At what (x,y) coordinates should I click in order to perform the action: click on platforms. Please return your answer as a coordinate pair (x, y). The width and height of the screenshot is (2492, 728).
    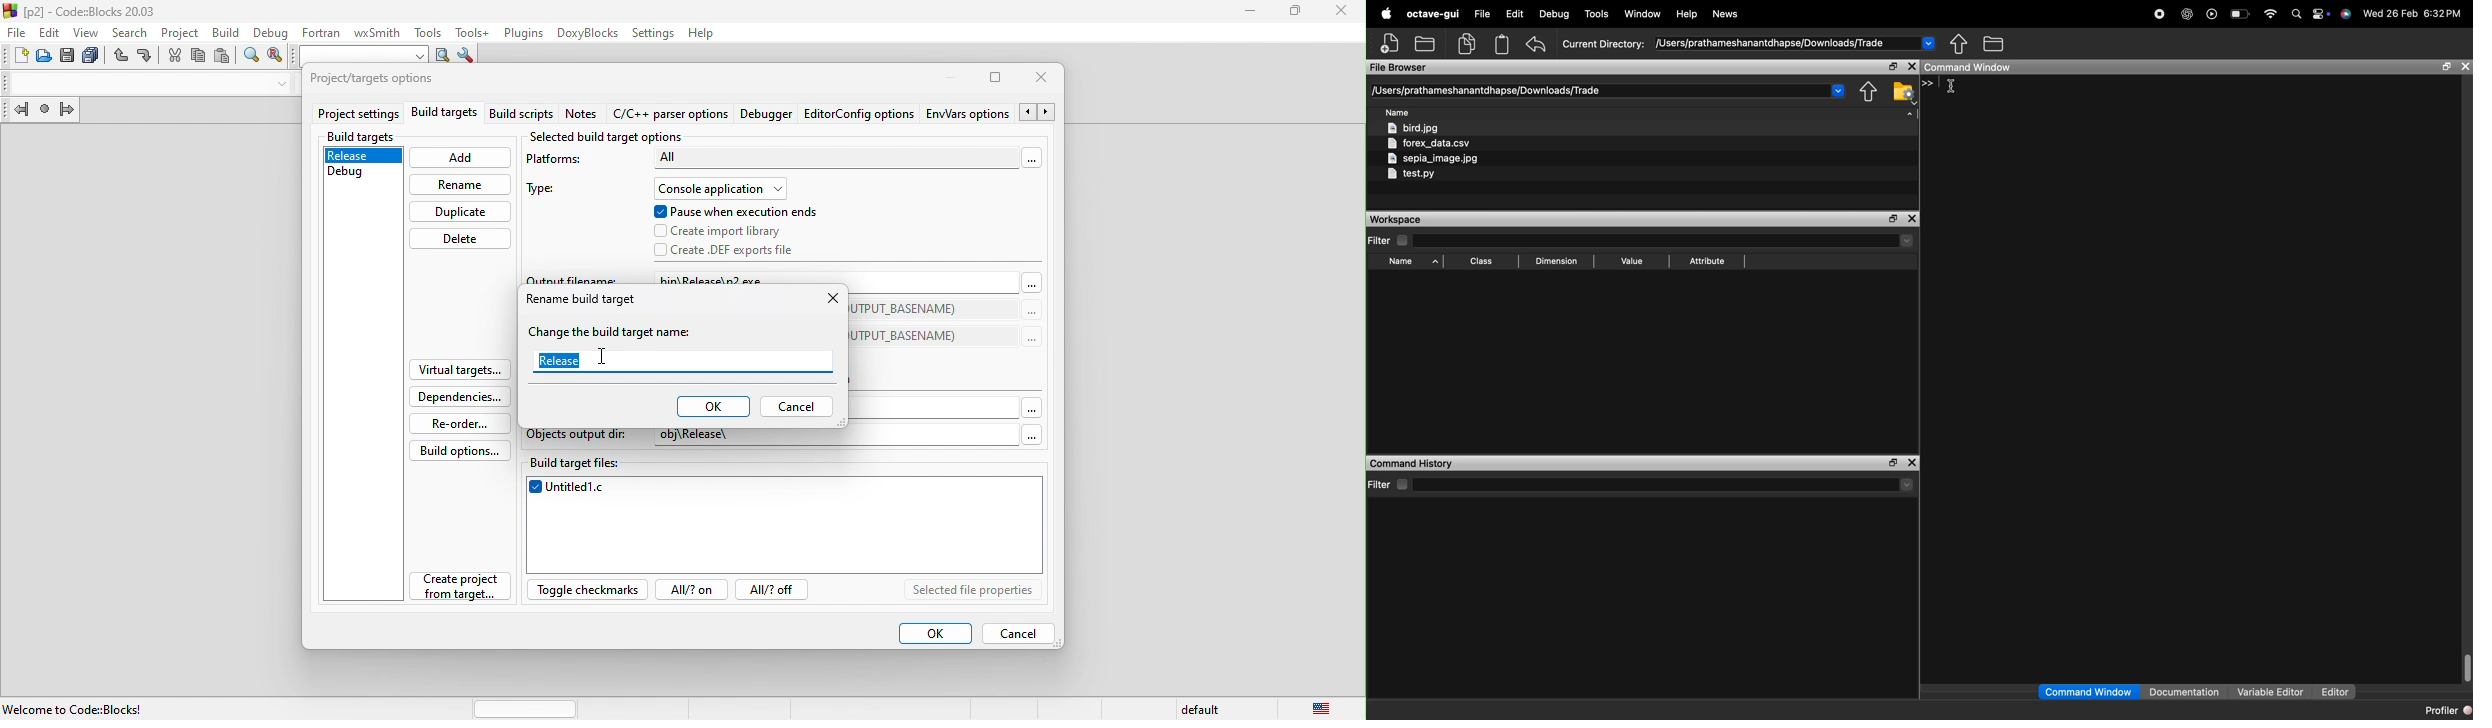
    Looking at the image, I should click on (562, 163).